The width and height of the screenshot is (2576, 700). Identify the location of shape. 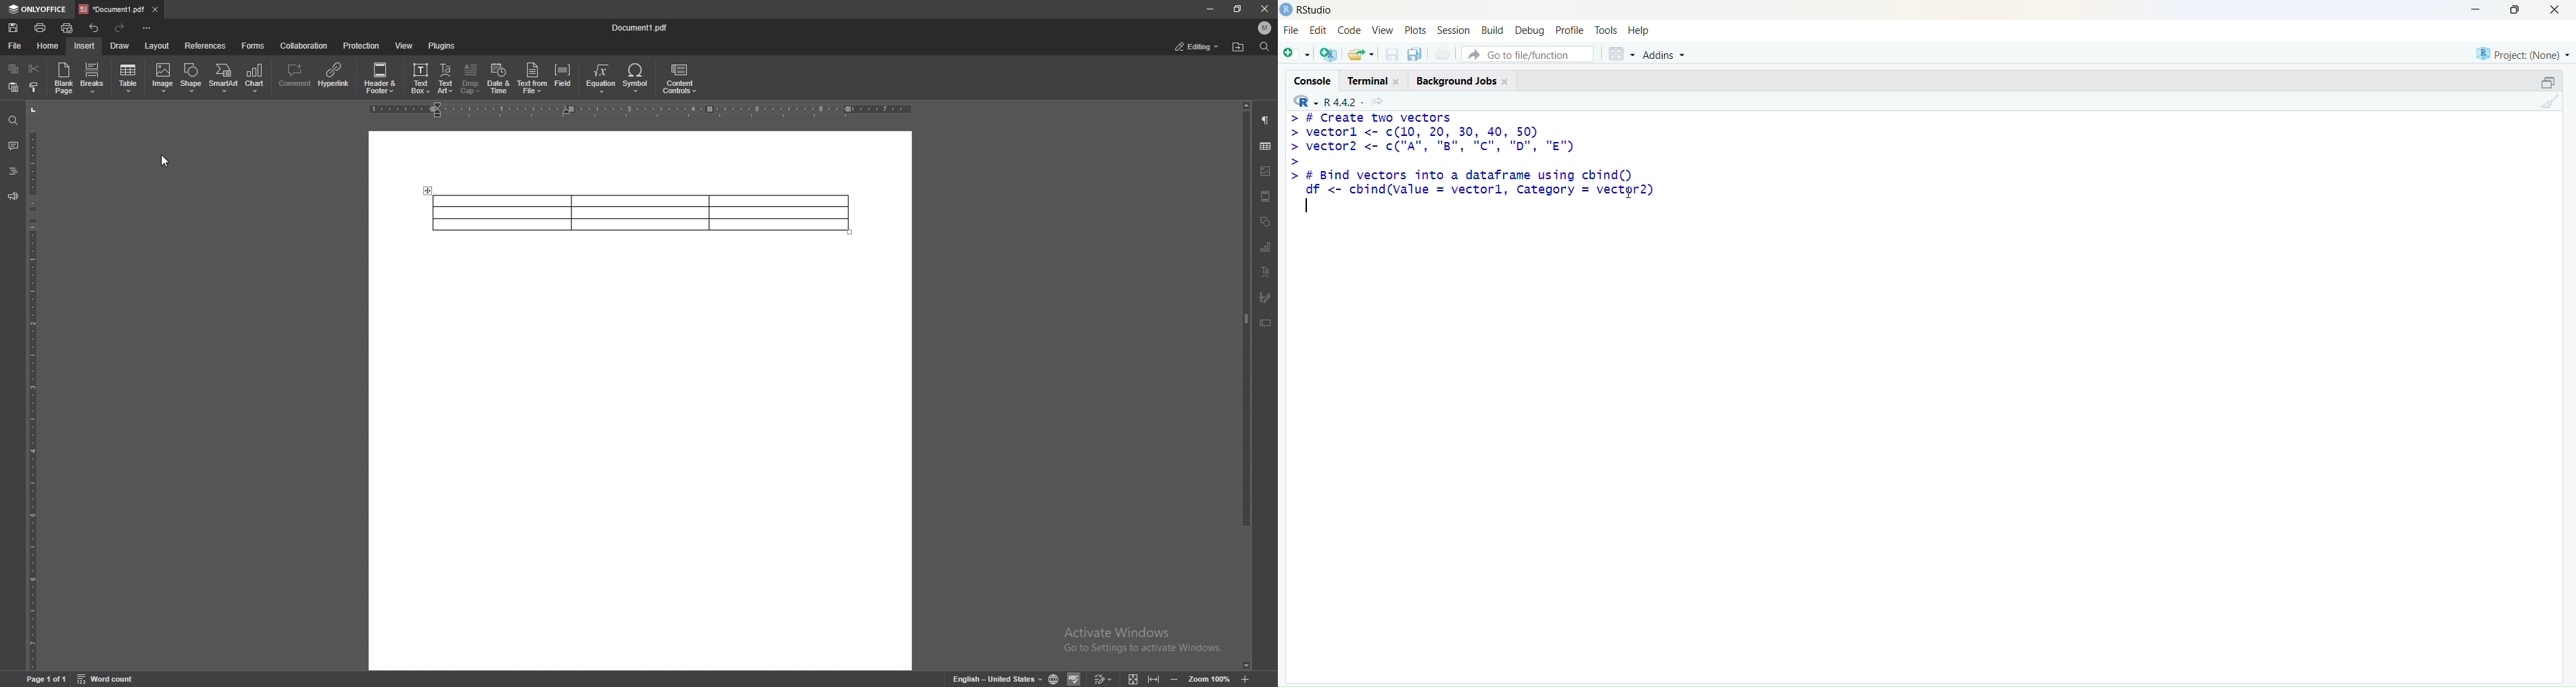
(193, 77).